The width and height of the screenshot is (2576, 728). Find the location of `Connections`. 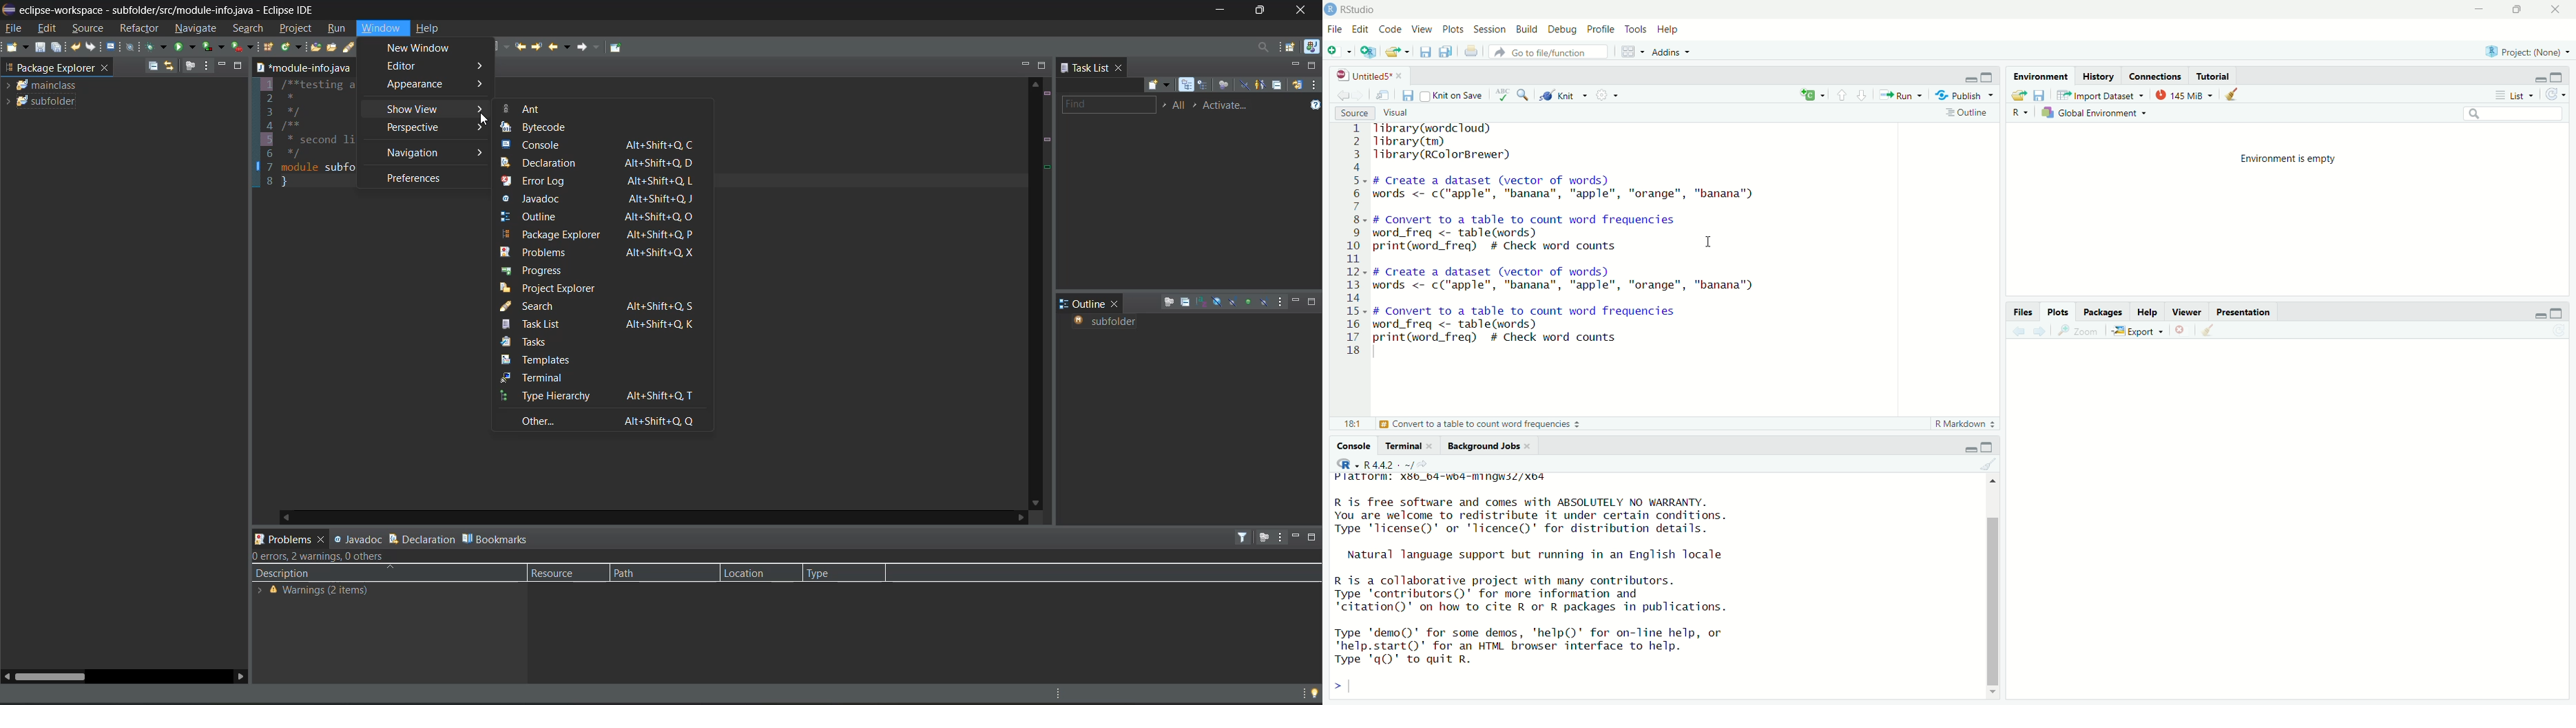

Connections is located at coordinates (2157, 77).